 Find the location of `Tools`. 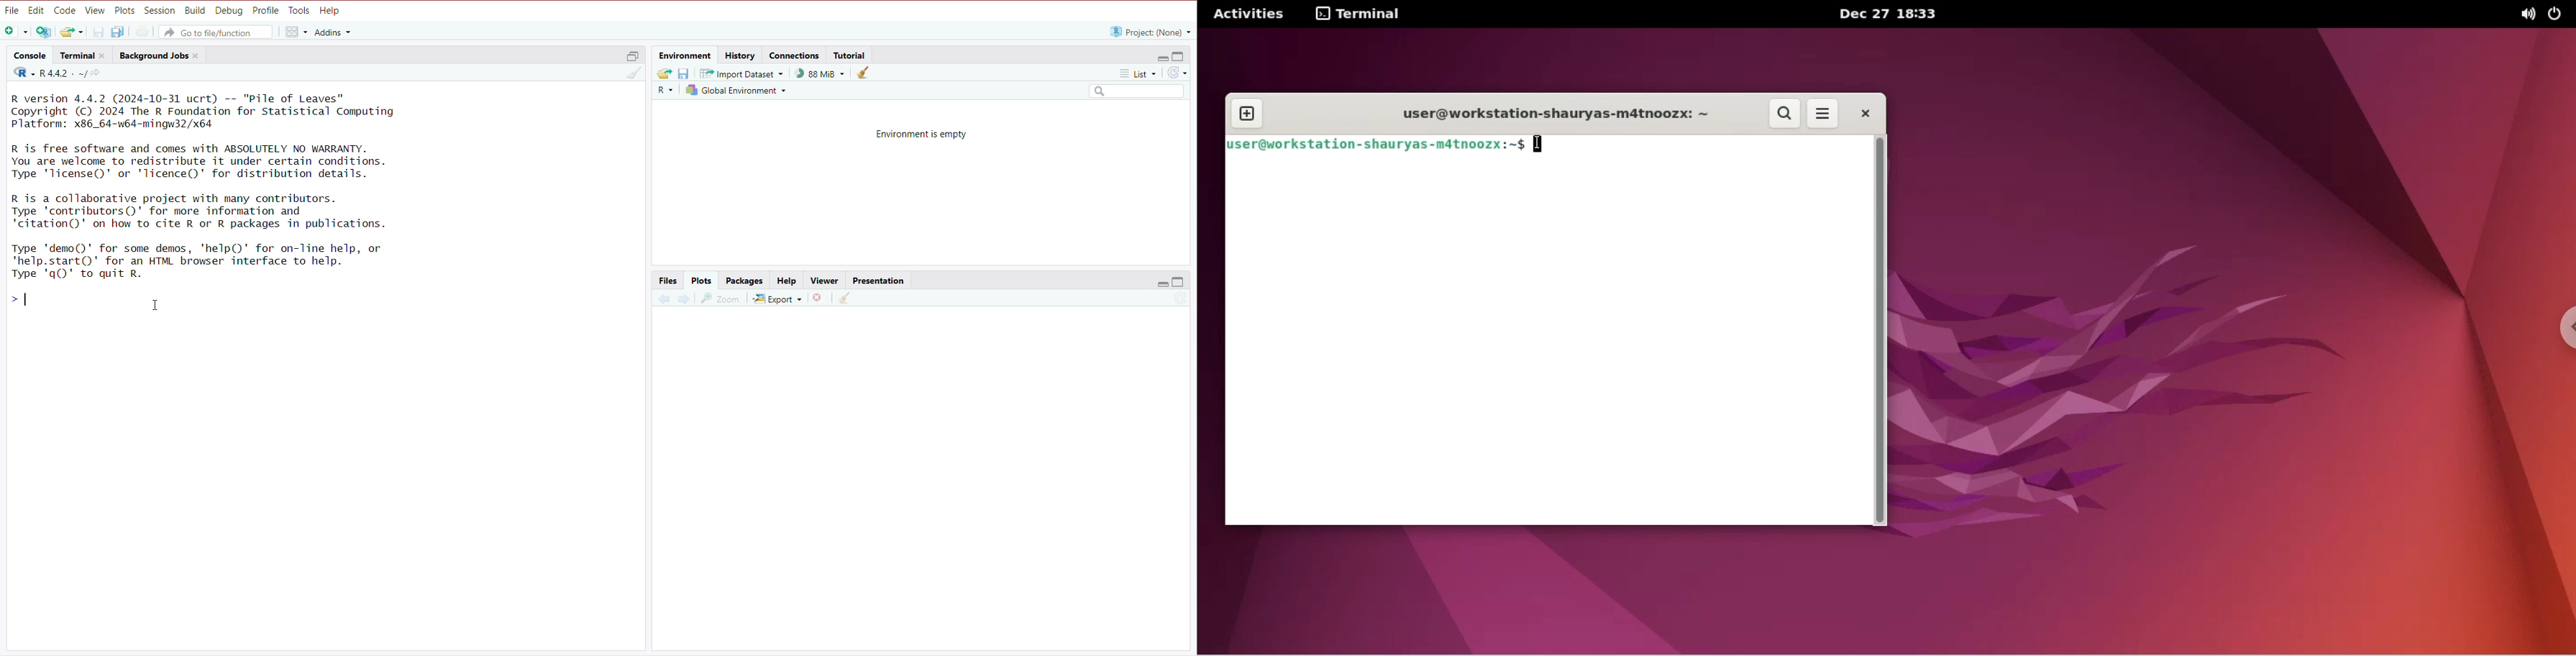

Tools is located at coordinates (301, 10).